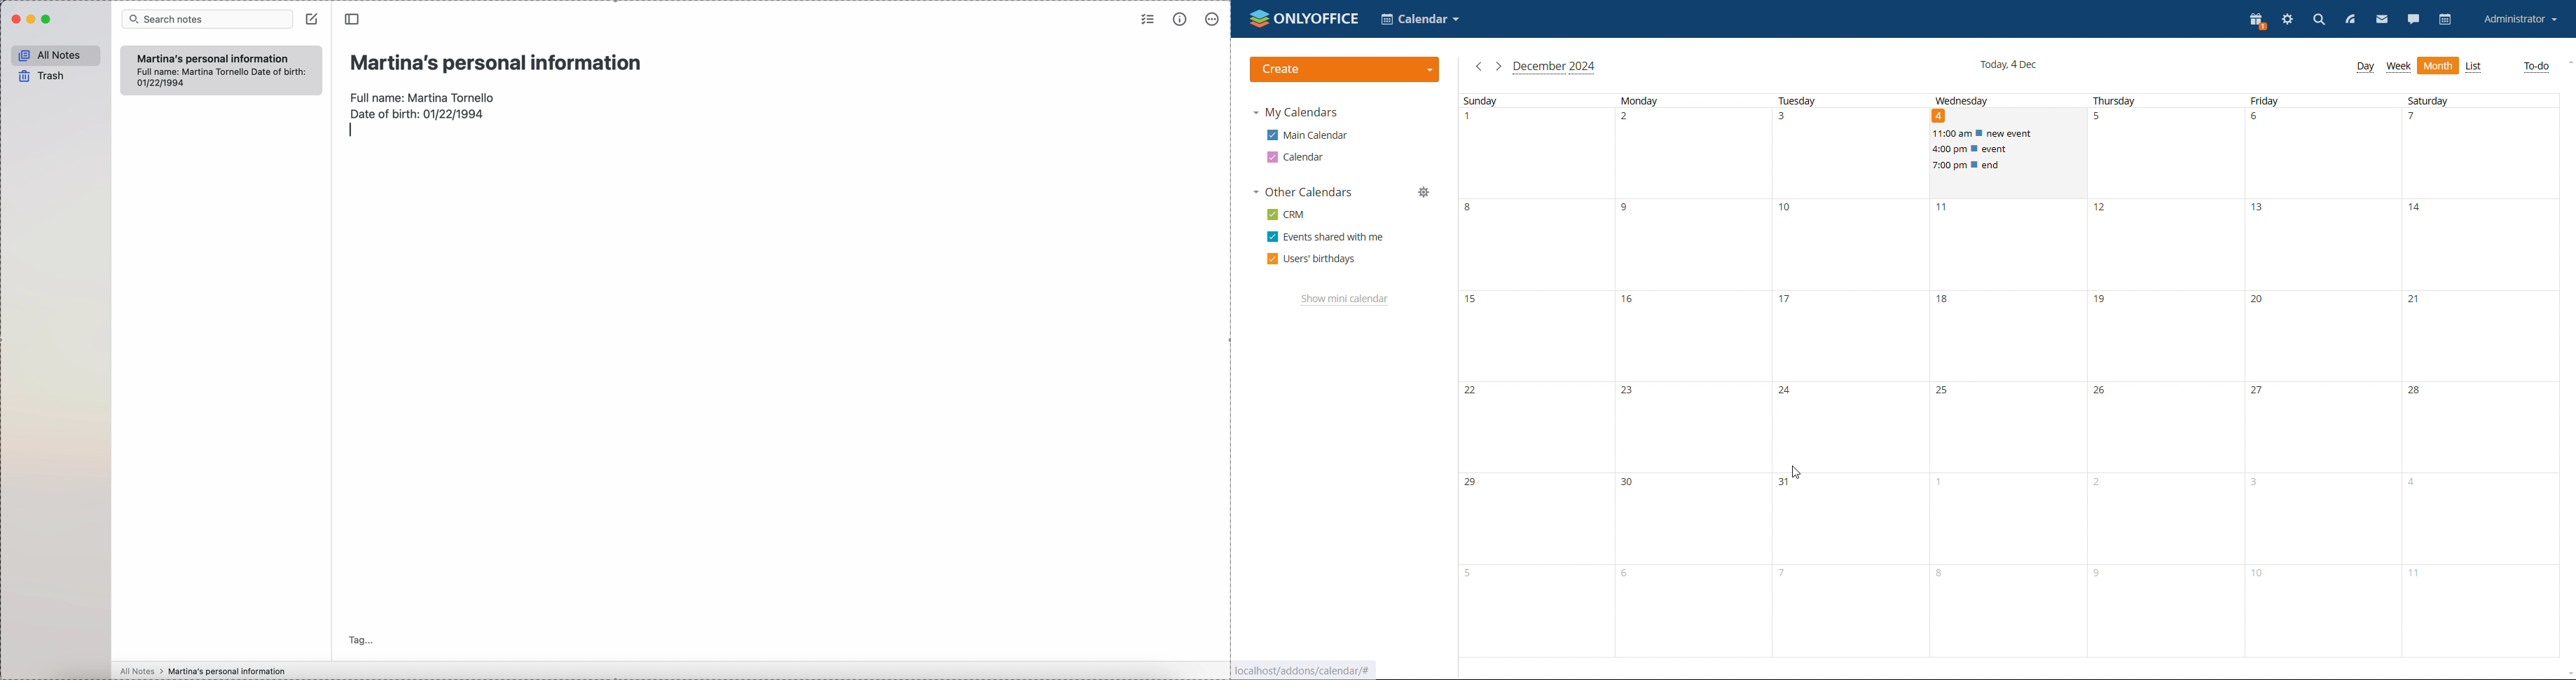 The image size is (2576, 700). What do you see at coordinates (313, 19) in the screenshot?
I see `create note` at bounding box center [313, 19].